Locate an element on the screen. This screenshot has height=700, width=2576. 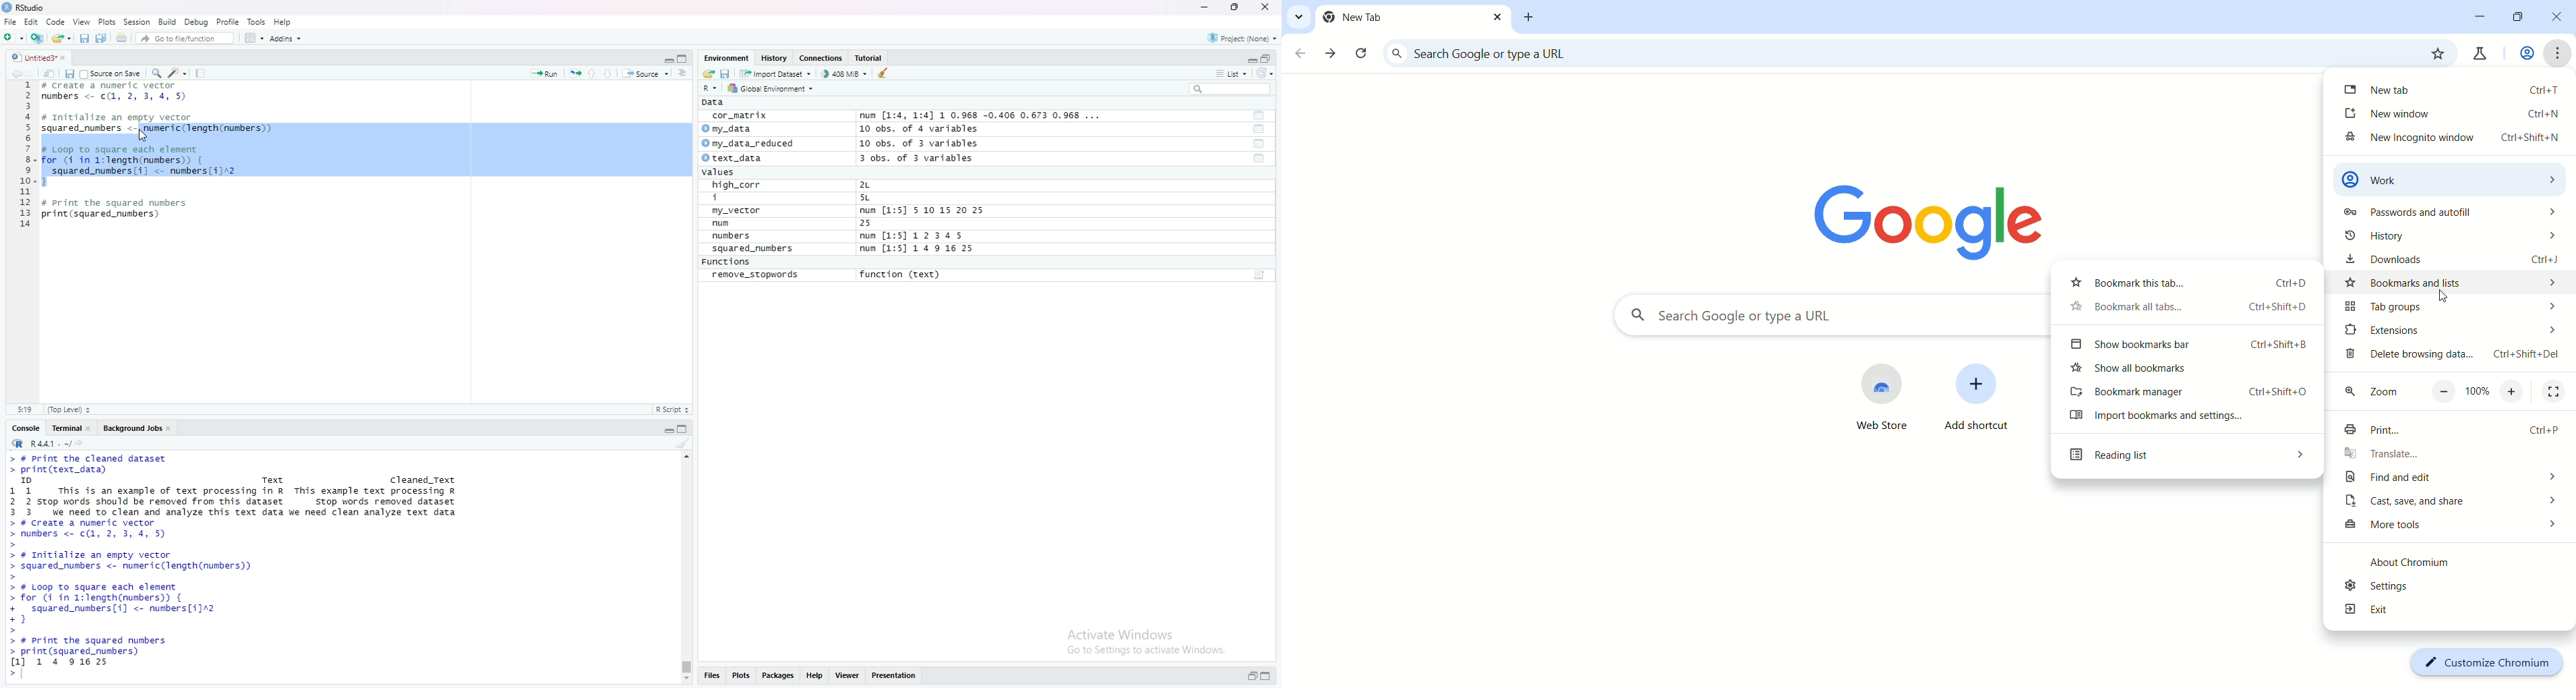
refresh options is located at coordinates (1265, 73).